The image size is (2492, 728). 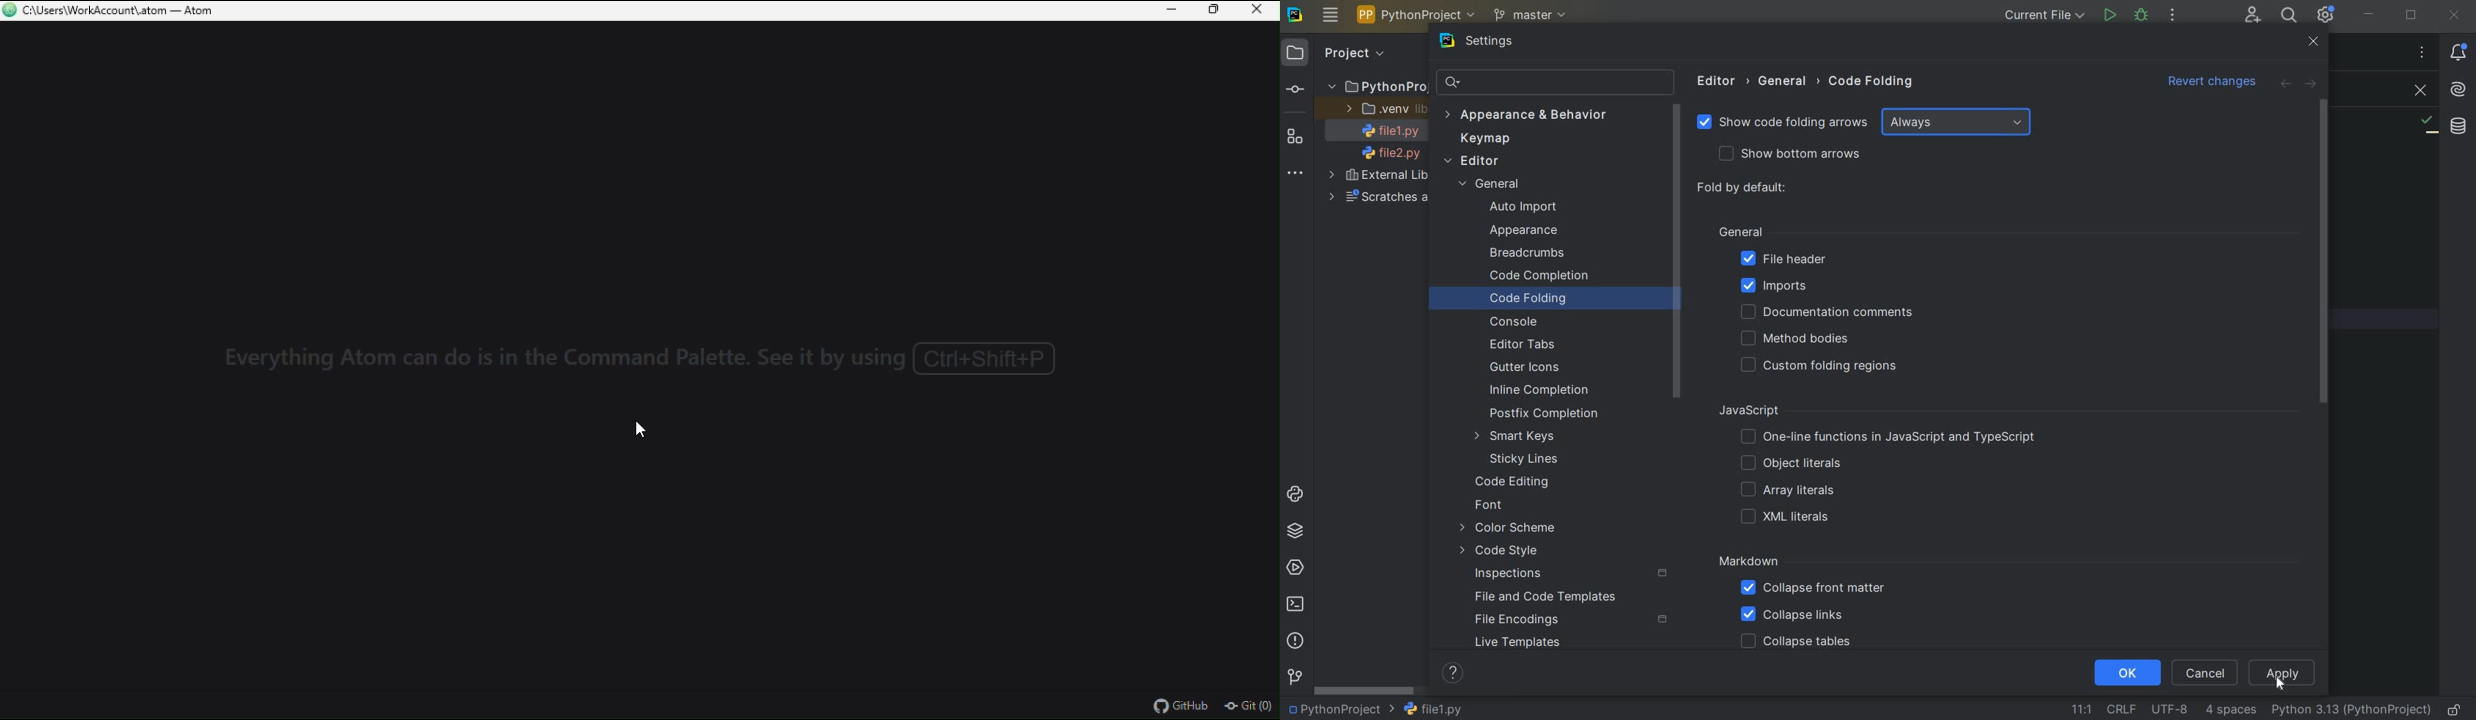 What do you see at coordinates (1295, 642) in the screenshot?
I see `PROBLEMS` at bounding box center [1295, 642].